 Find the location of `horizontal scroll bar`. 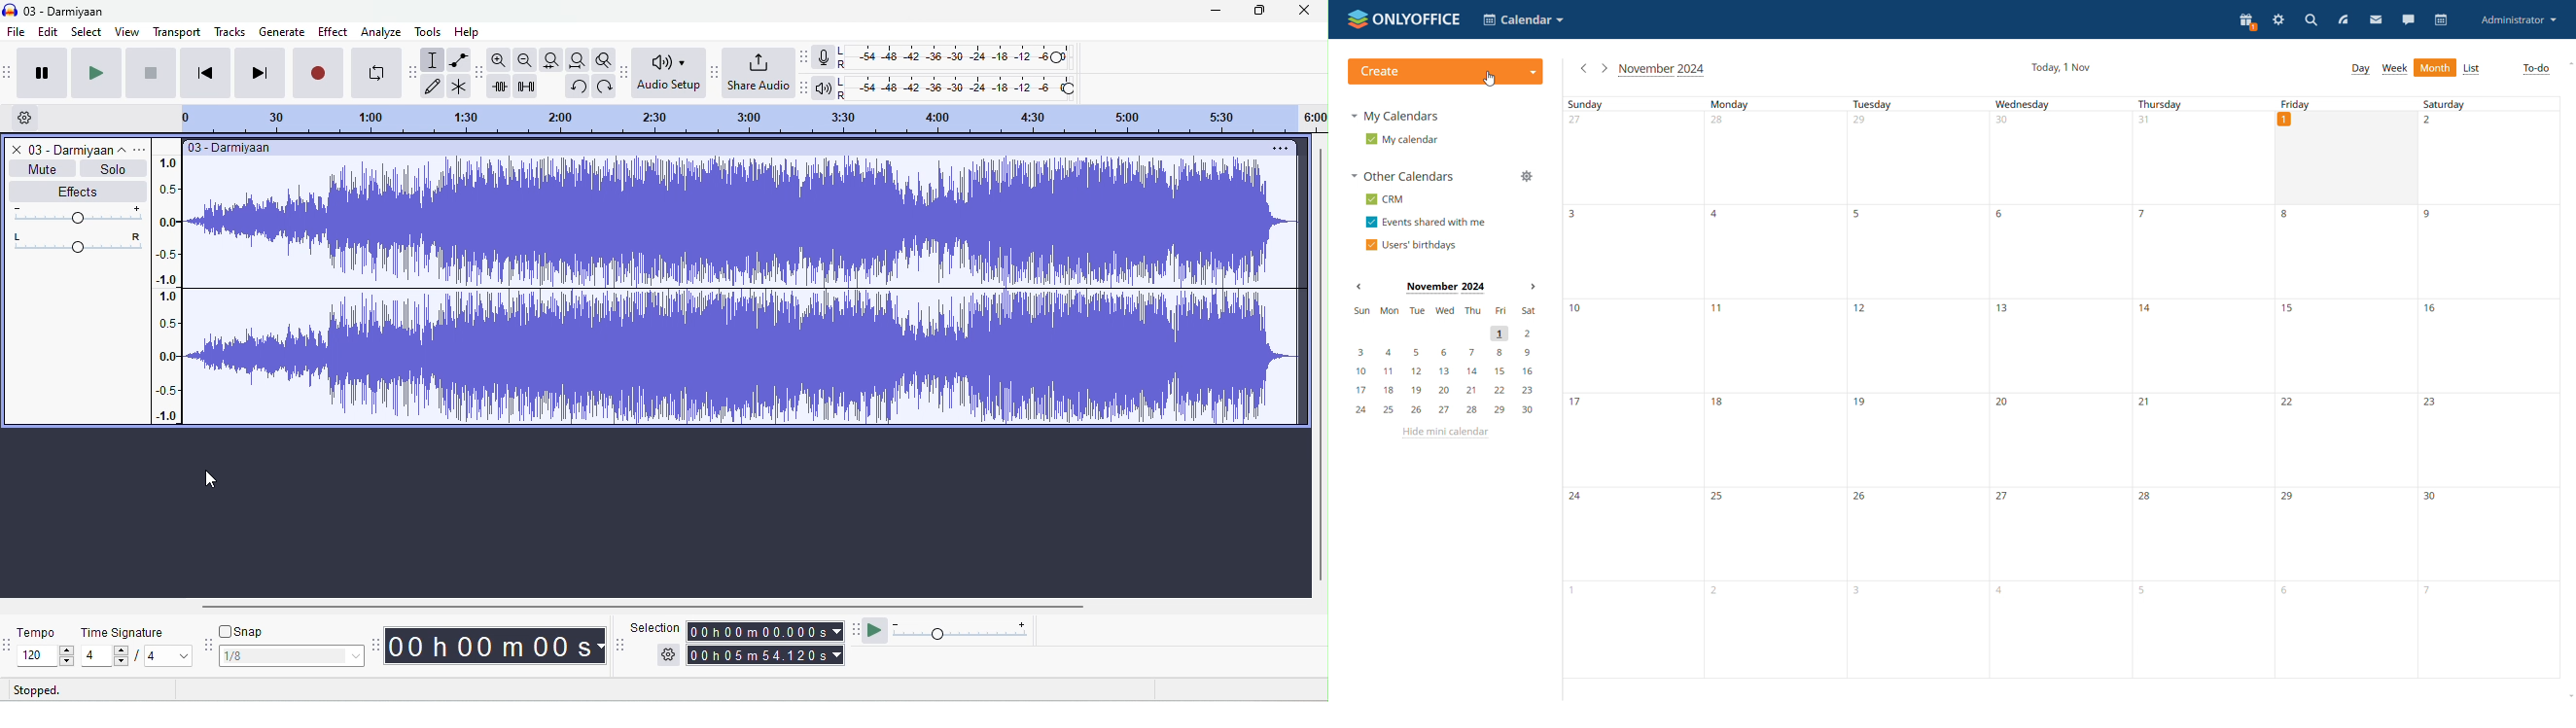

horizontal scroll bar is located at coordinates (637, 607).